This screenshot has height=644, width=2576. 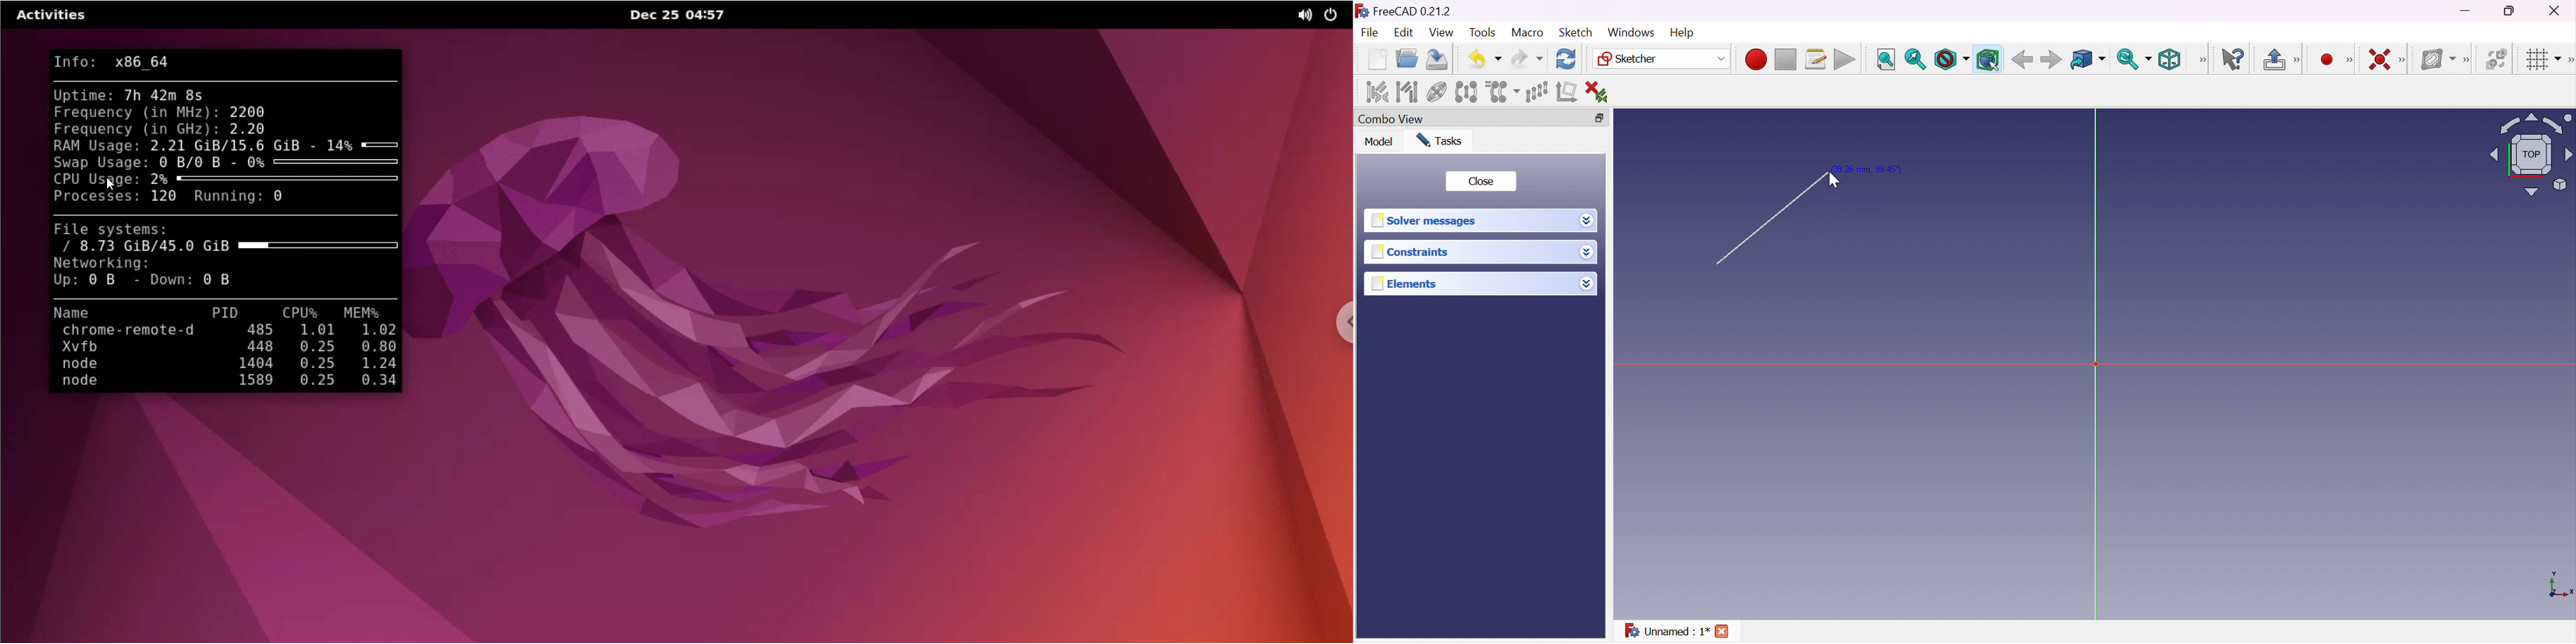 I want to click on Save, so click(x=1439, y=59).